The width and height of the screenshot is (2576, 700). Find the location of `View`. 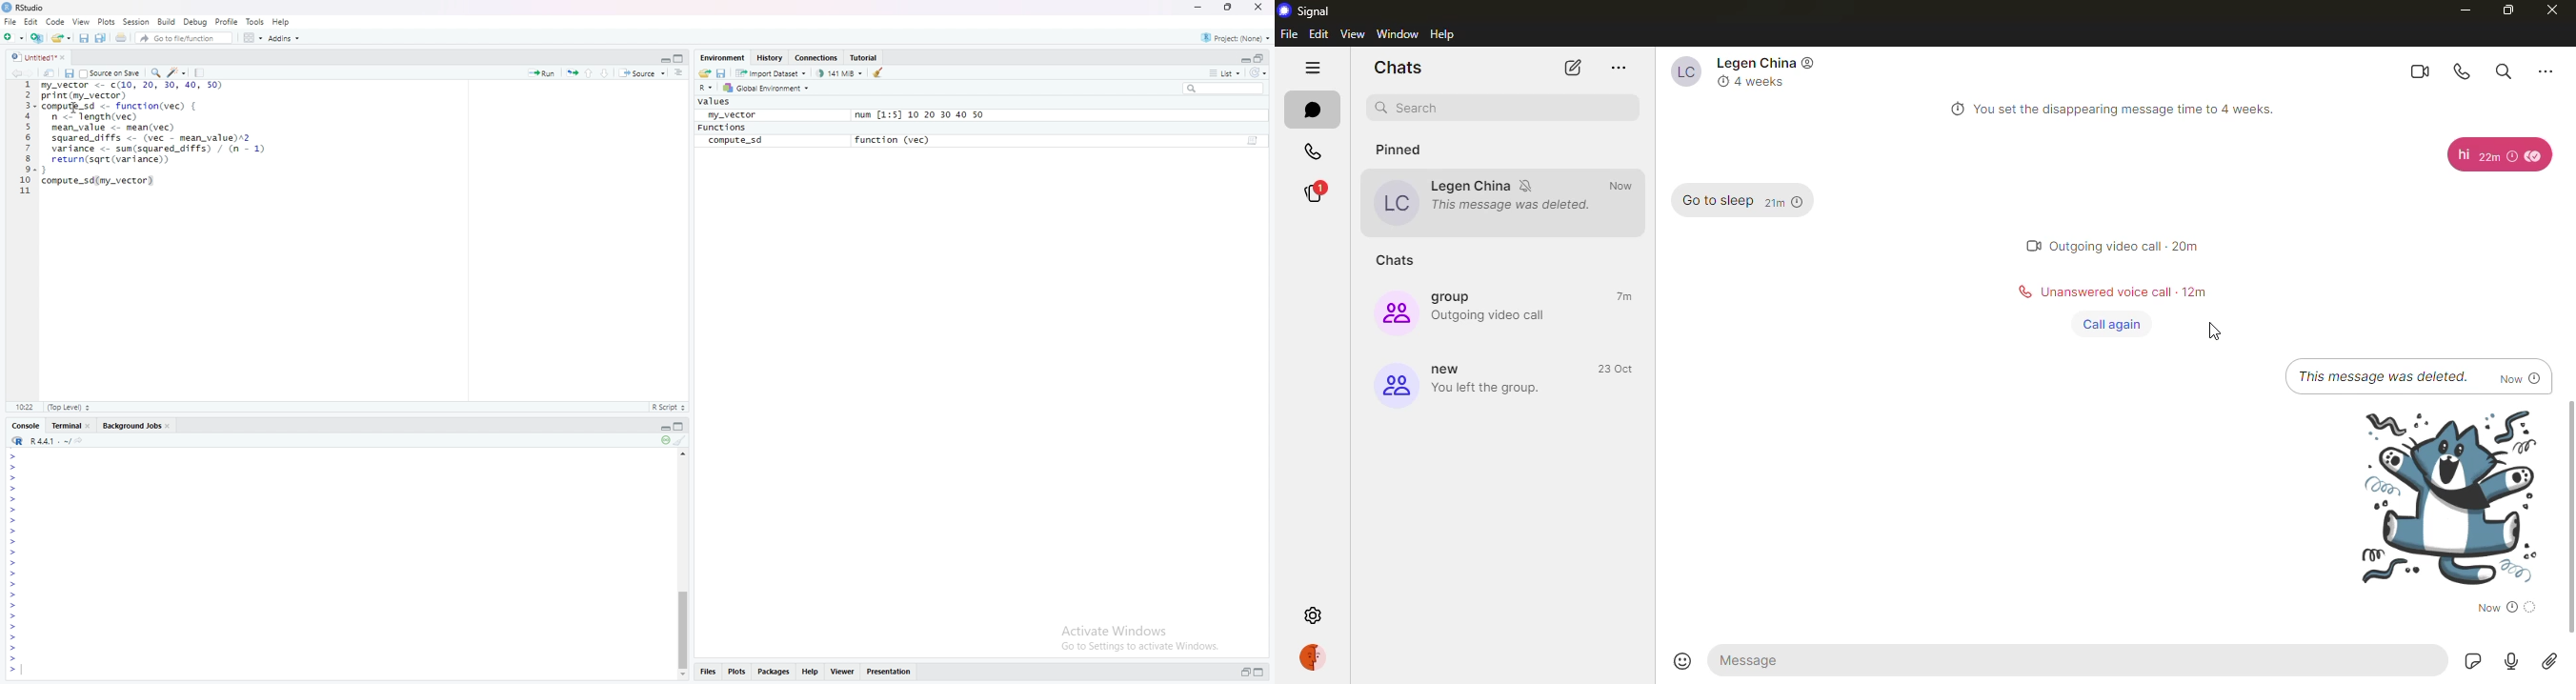

View is located at coordinates (82, 21).